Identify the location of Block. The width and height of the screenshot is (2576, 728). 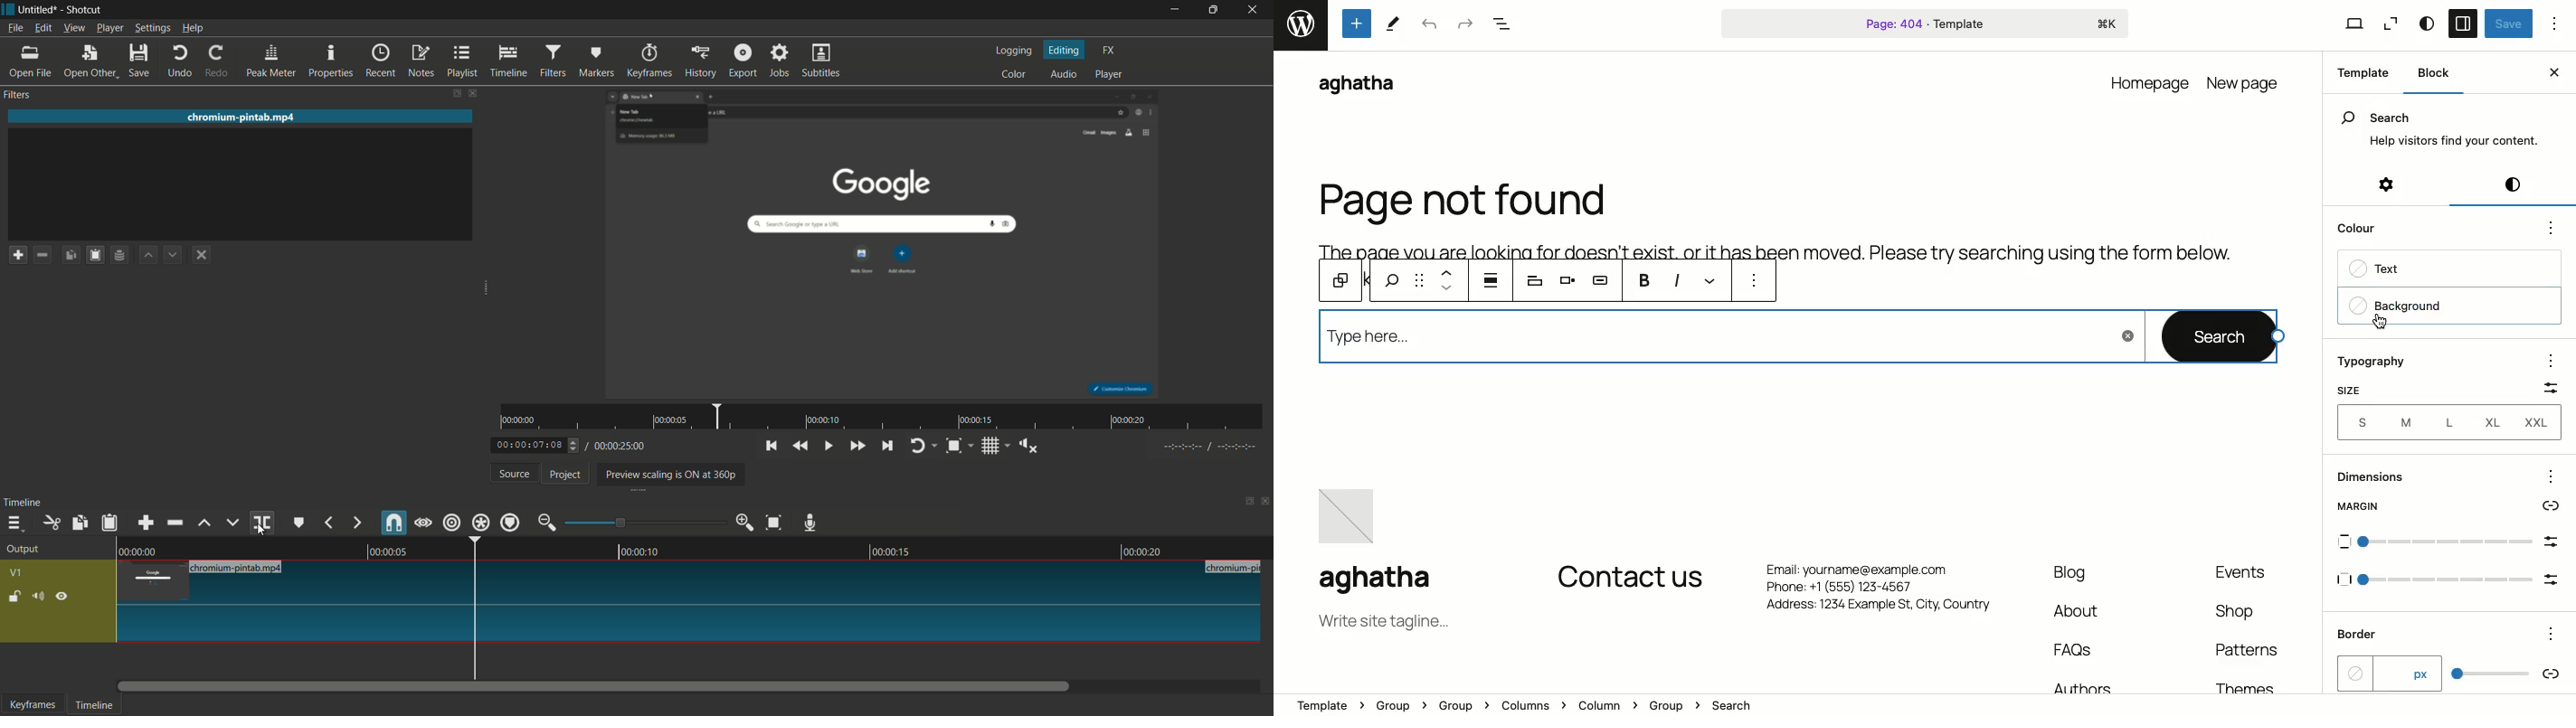
(1342, 279).